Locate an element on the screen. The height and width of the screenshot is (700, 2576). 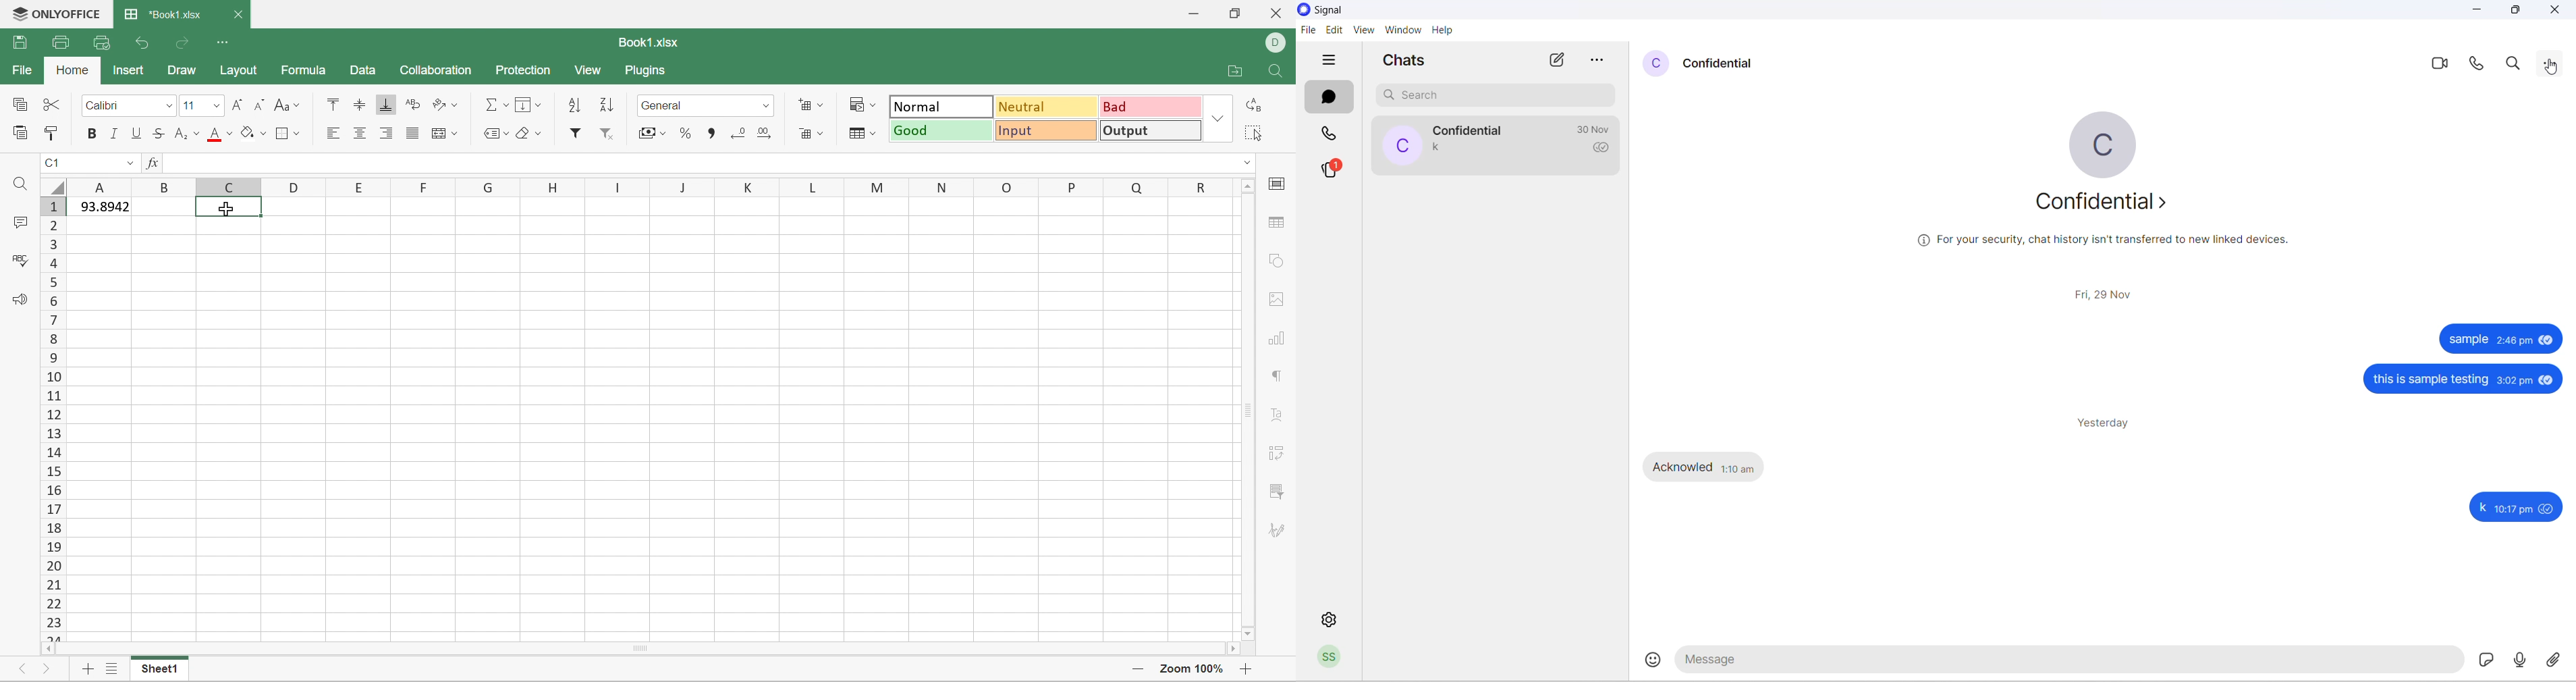
Image settings is located at coordinates (1274, 298).